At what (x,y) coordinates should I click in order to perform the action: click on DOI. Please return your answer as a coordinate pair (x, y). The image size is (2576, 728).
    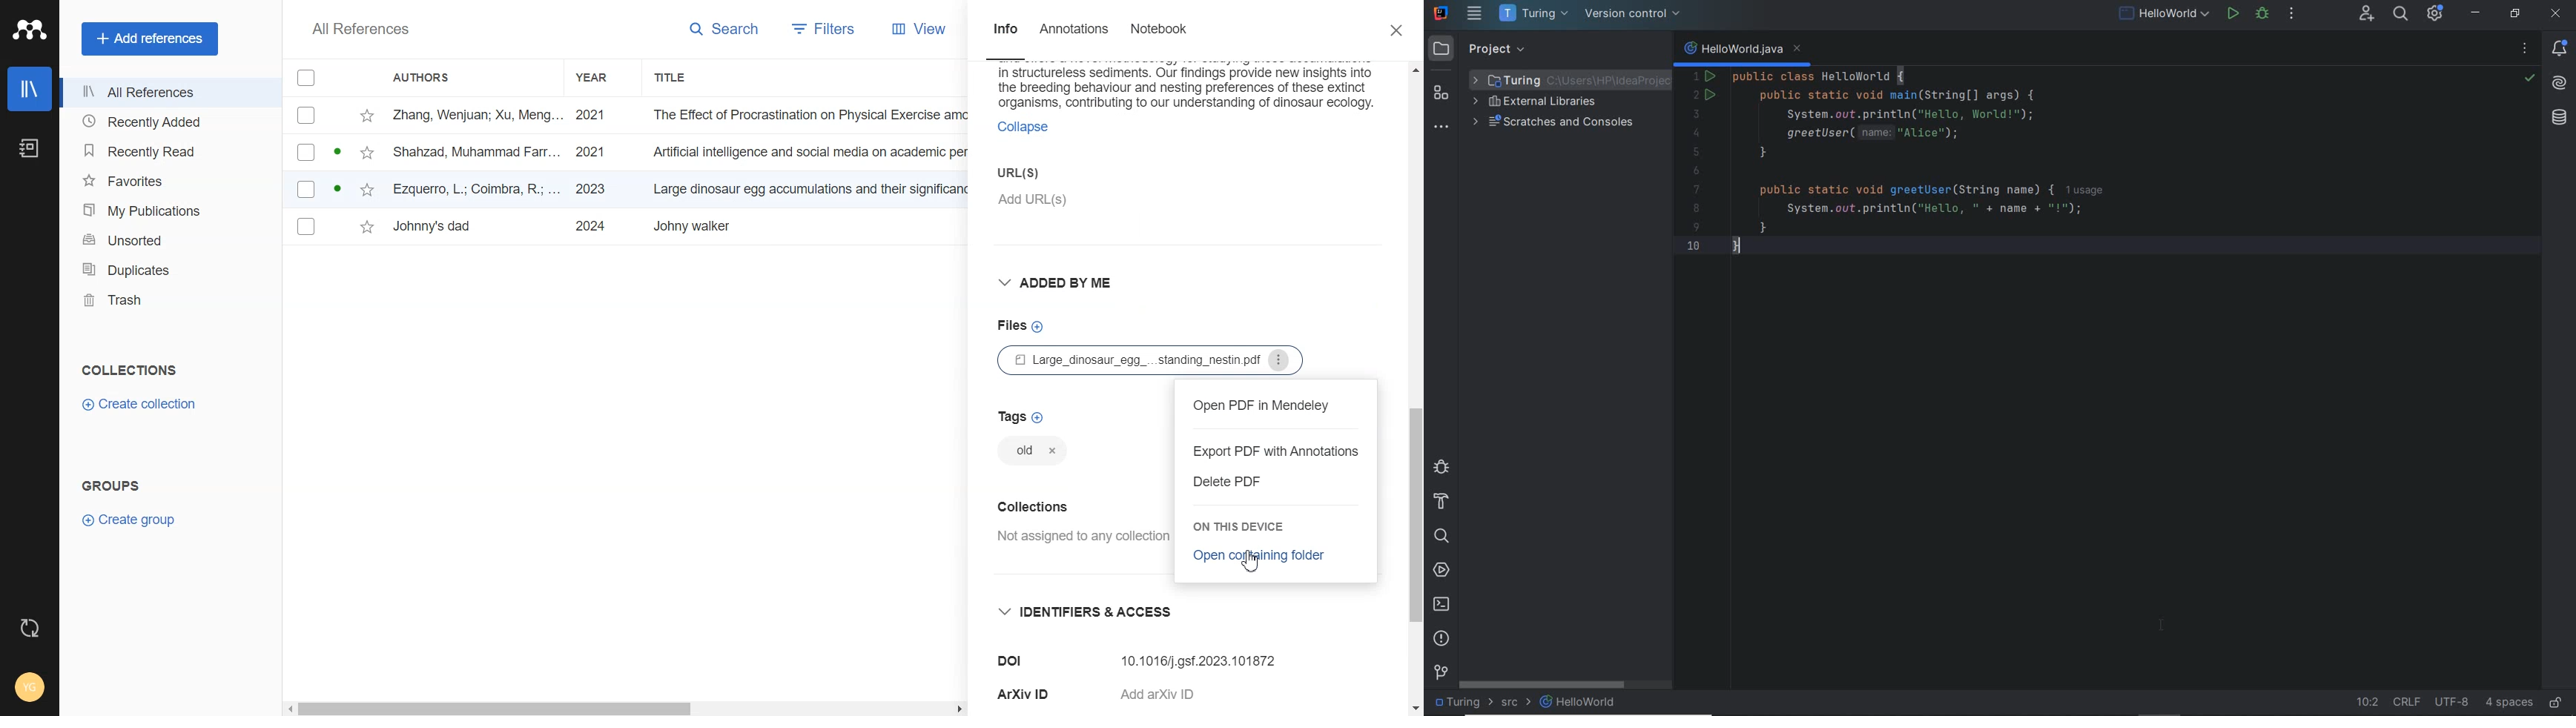
    Looking at the image, I should click on (1012, 661).